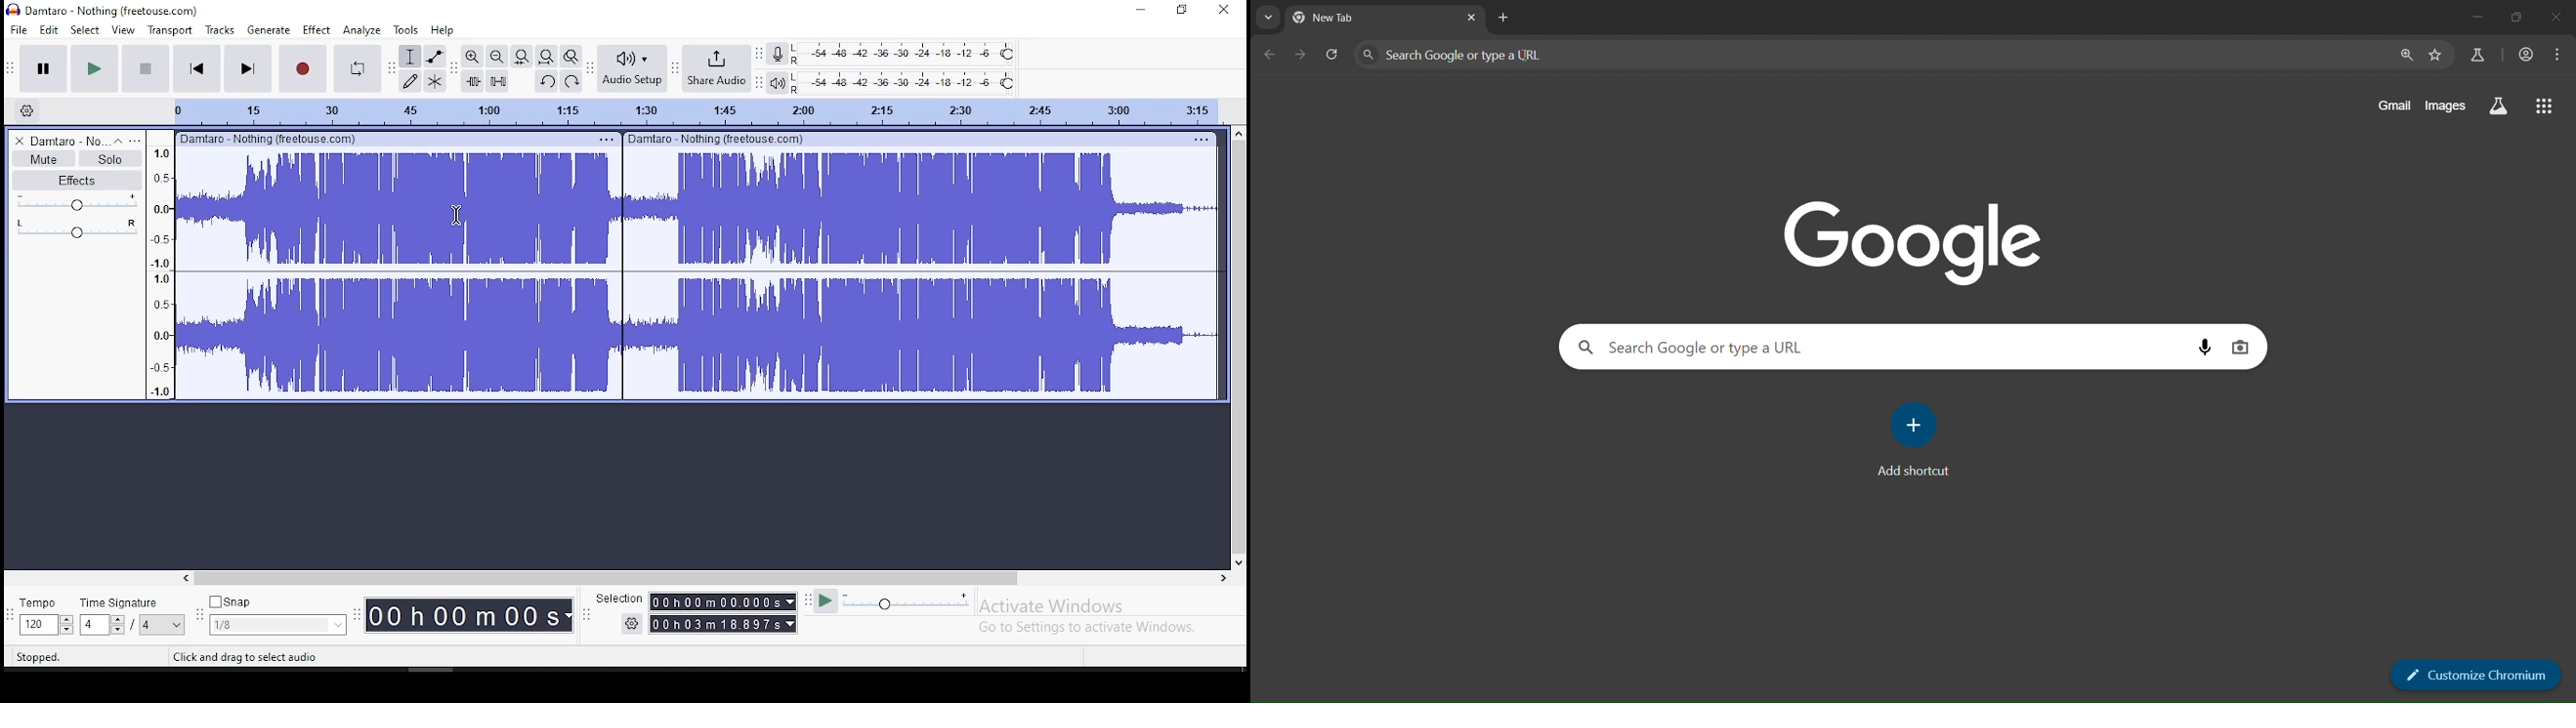 The width and height of the screenshot is (2576, 728). What do you see at coordinates (104, 625) in the screenshot?
I see `toggle buttons` at bounding box center [104, 625].